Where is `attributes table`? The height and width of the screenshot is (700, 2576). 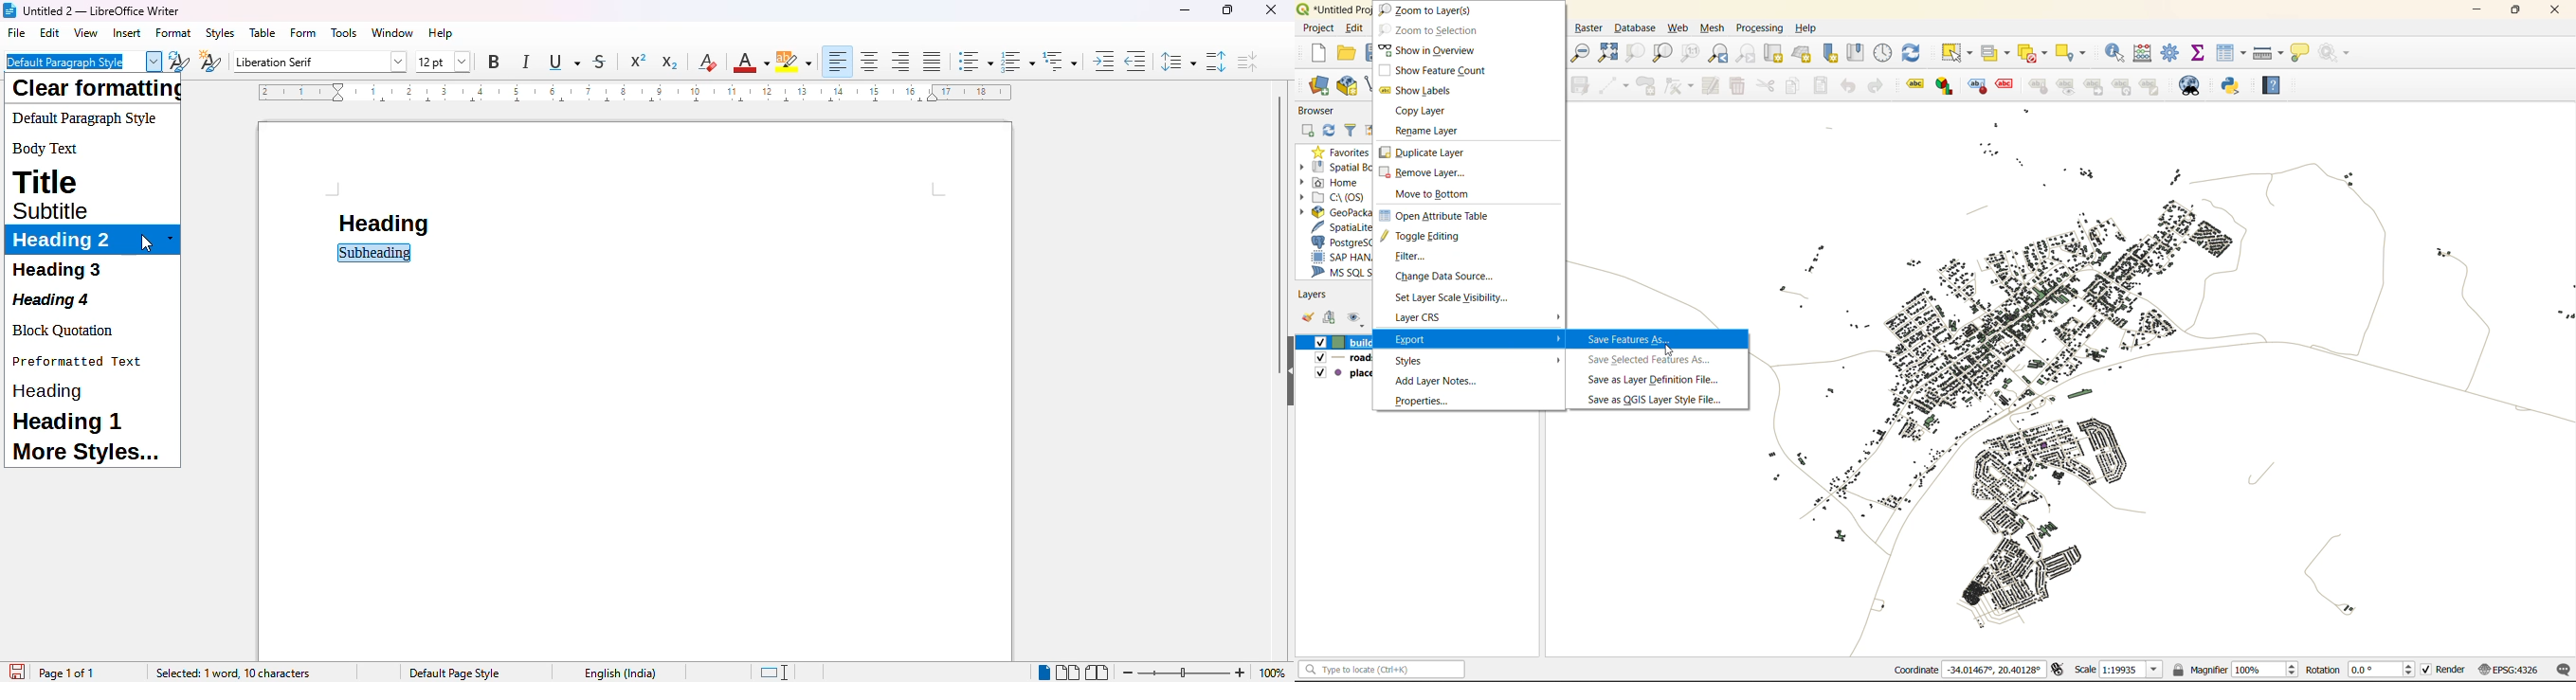 attributes table is located at coordinates (2231, 54).